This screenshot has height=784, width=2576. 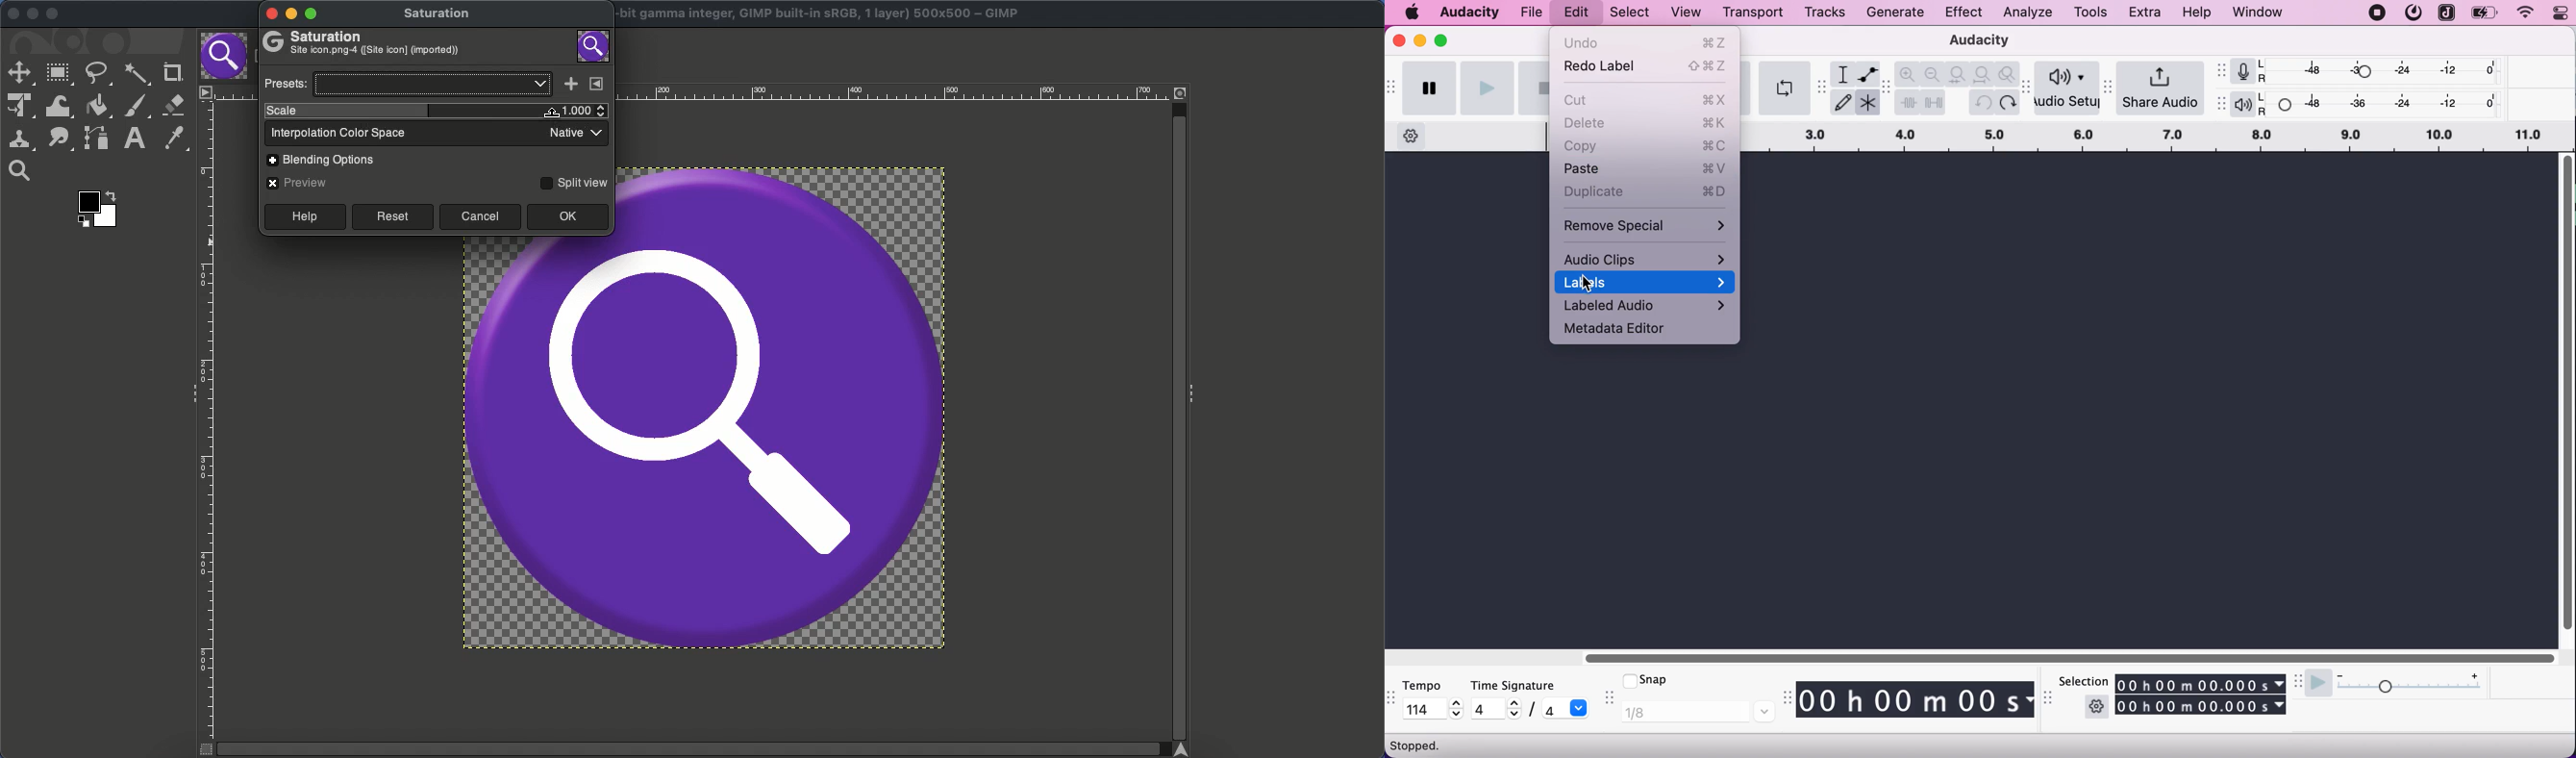 What do you see at coordinates (2221, 104) in the screenshot?
I see `audacity playback meter toolbar` at bounding box center [2221, 104].